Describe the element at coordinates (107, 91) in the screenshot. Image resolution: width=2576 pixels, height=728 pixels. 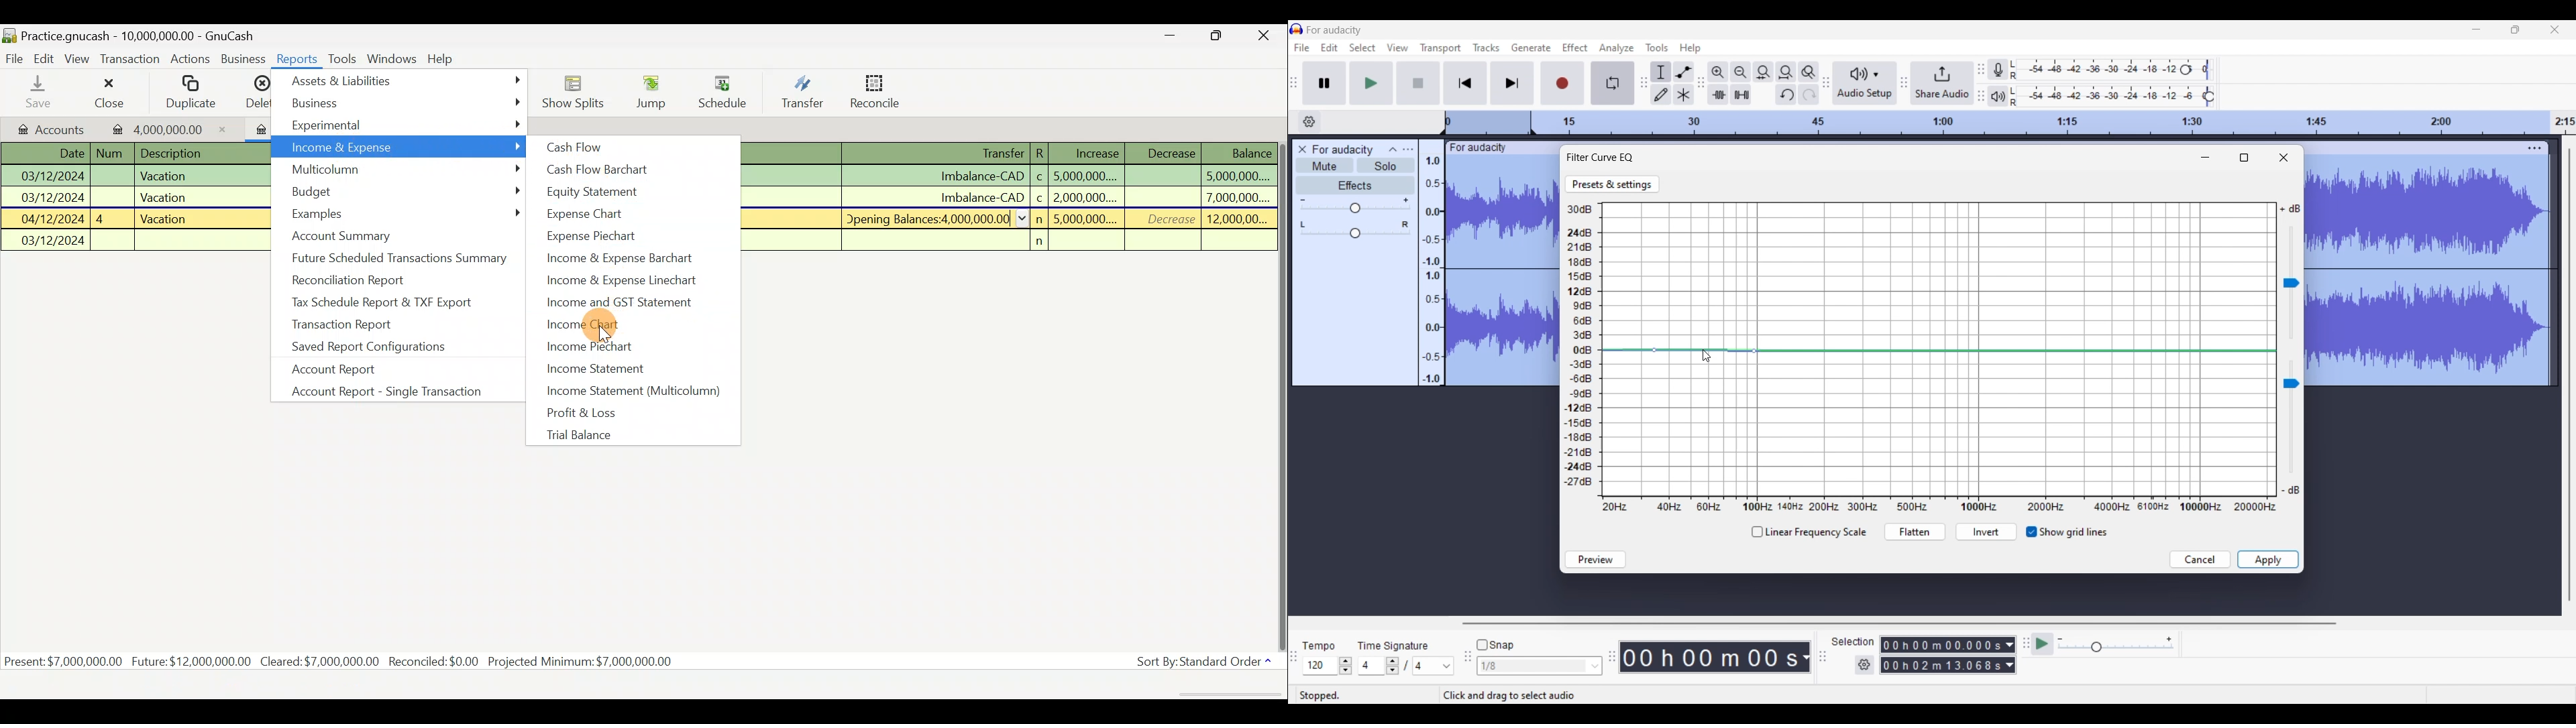
I see `Close` at that location.